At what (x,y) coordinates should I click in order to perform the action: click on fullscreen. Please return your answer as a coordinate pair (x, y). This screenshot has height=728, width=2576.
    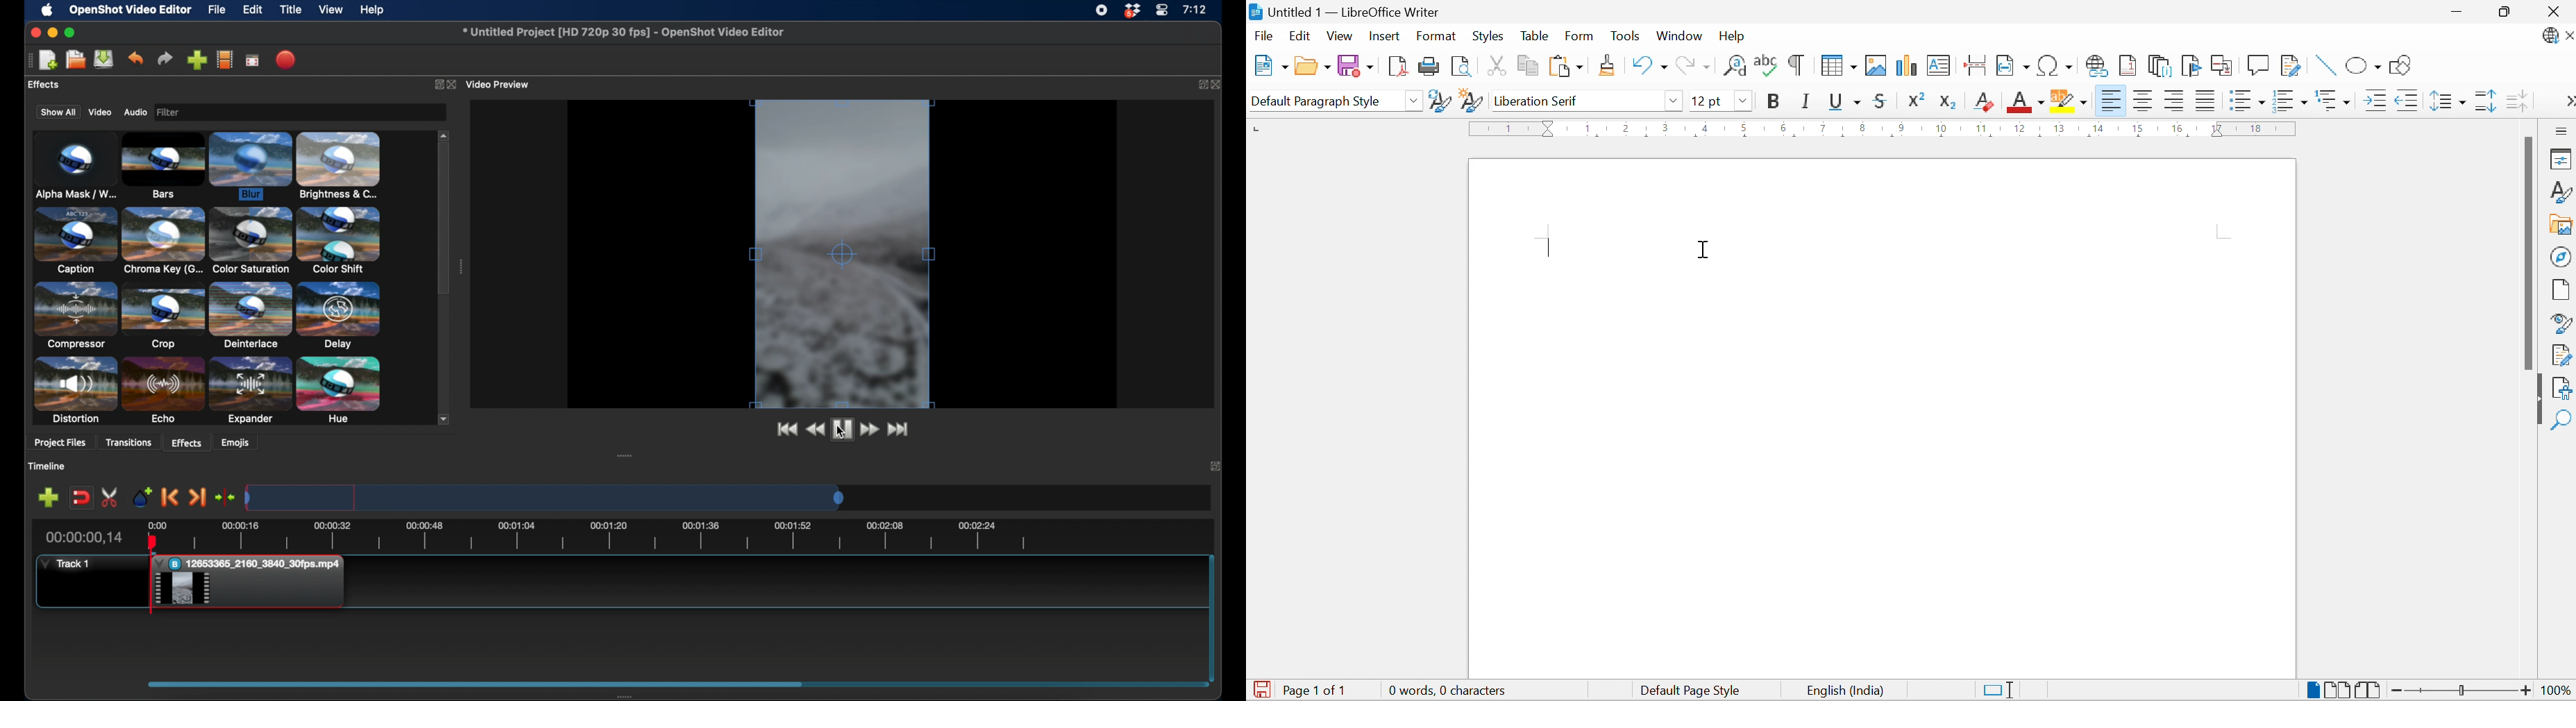
    Looking at the image, I should click on (253, 60).